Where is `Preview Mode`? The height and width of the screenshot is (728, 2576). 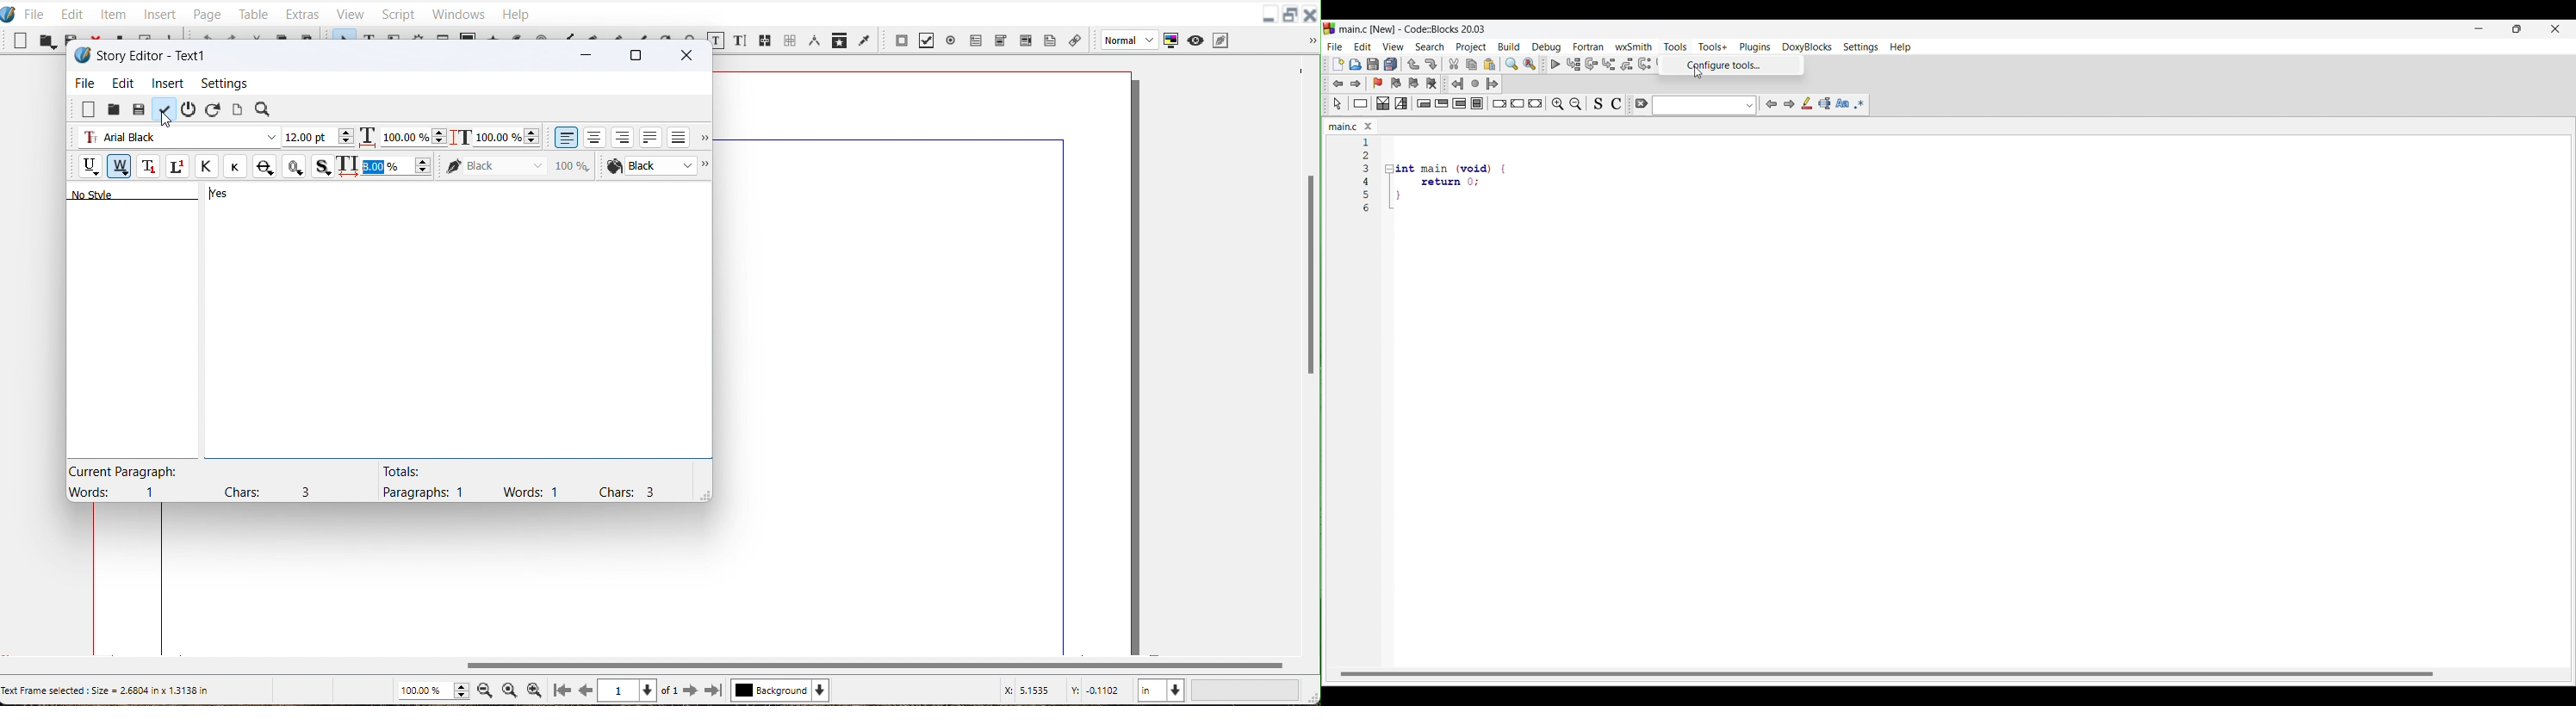 Preview Mode is located at coordinates (1195, 40).